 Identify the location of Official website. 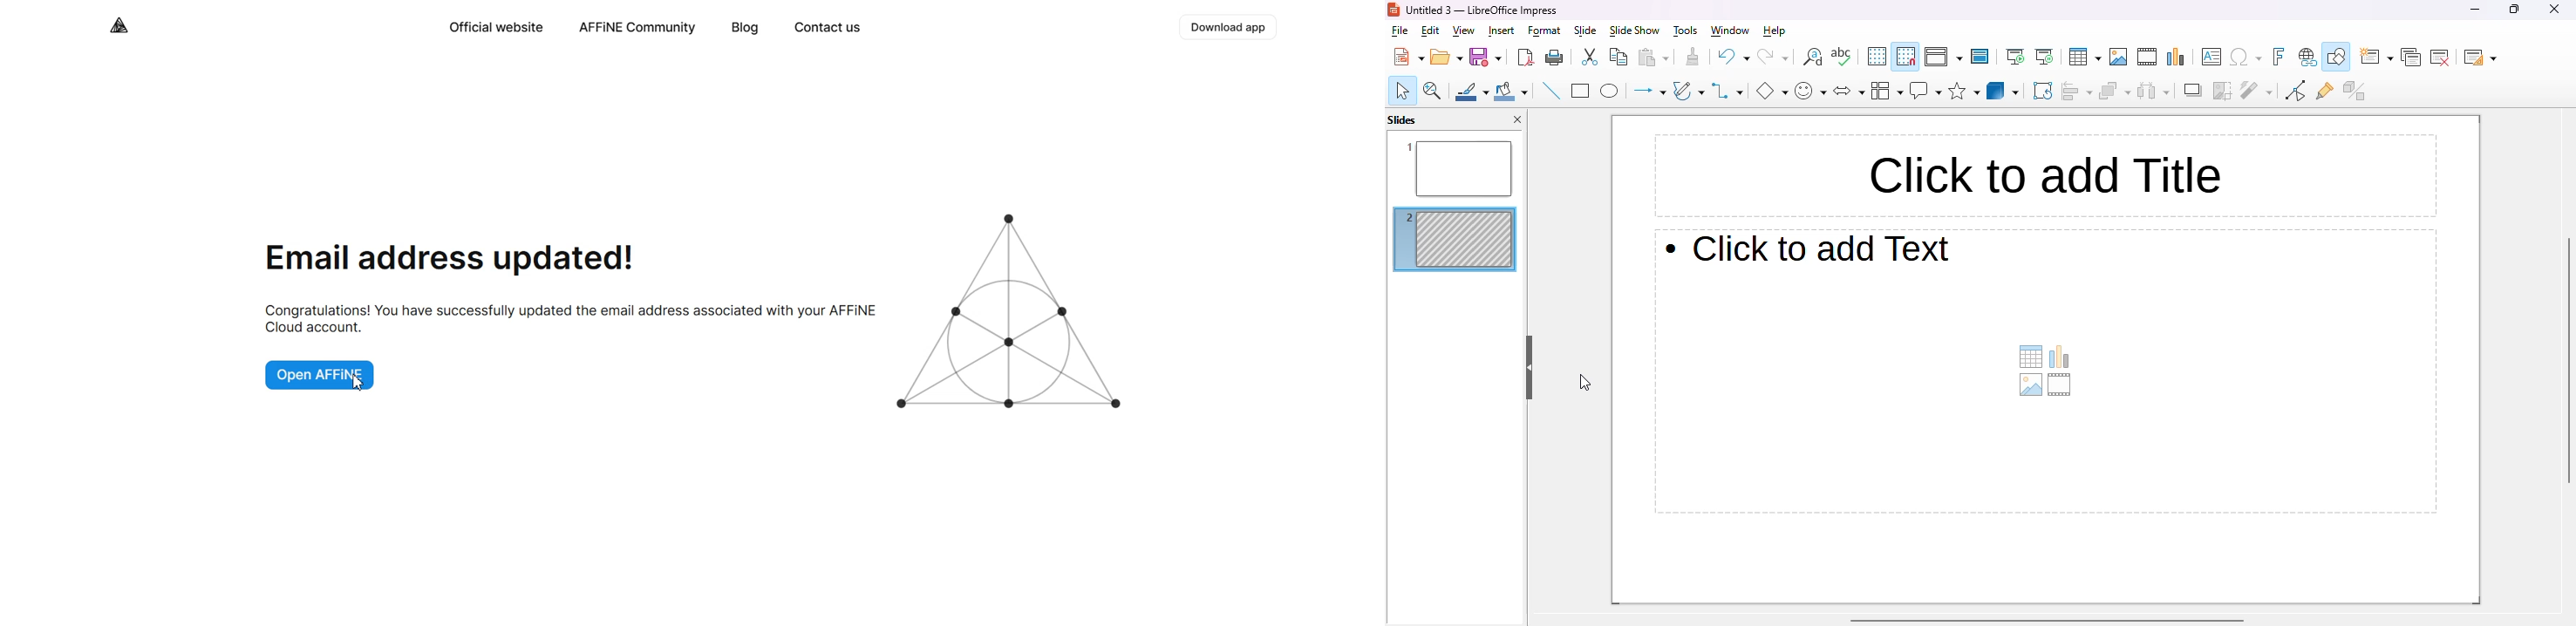
(495, 27).